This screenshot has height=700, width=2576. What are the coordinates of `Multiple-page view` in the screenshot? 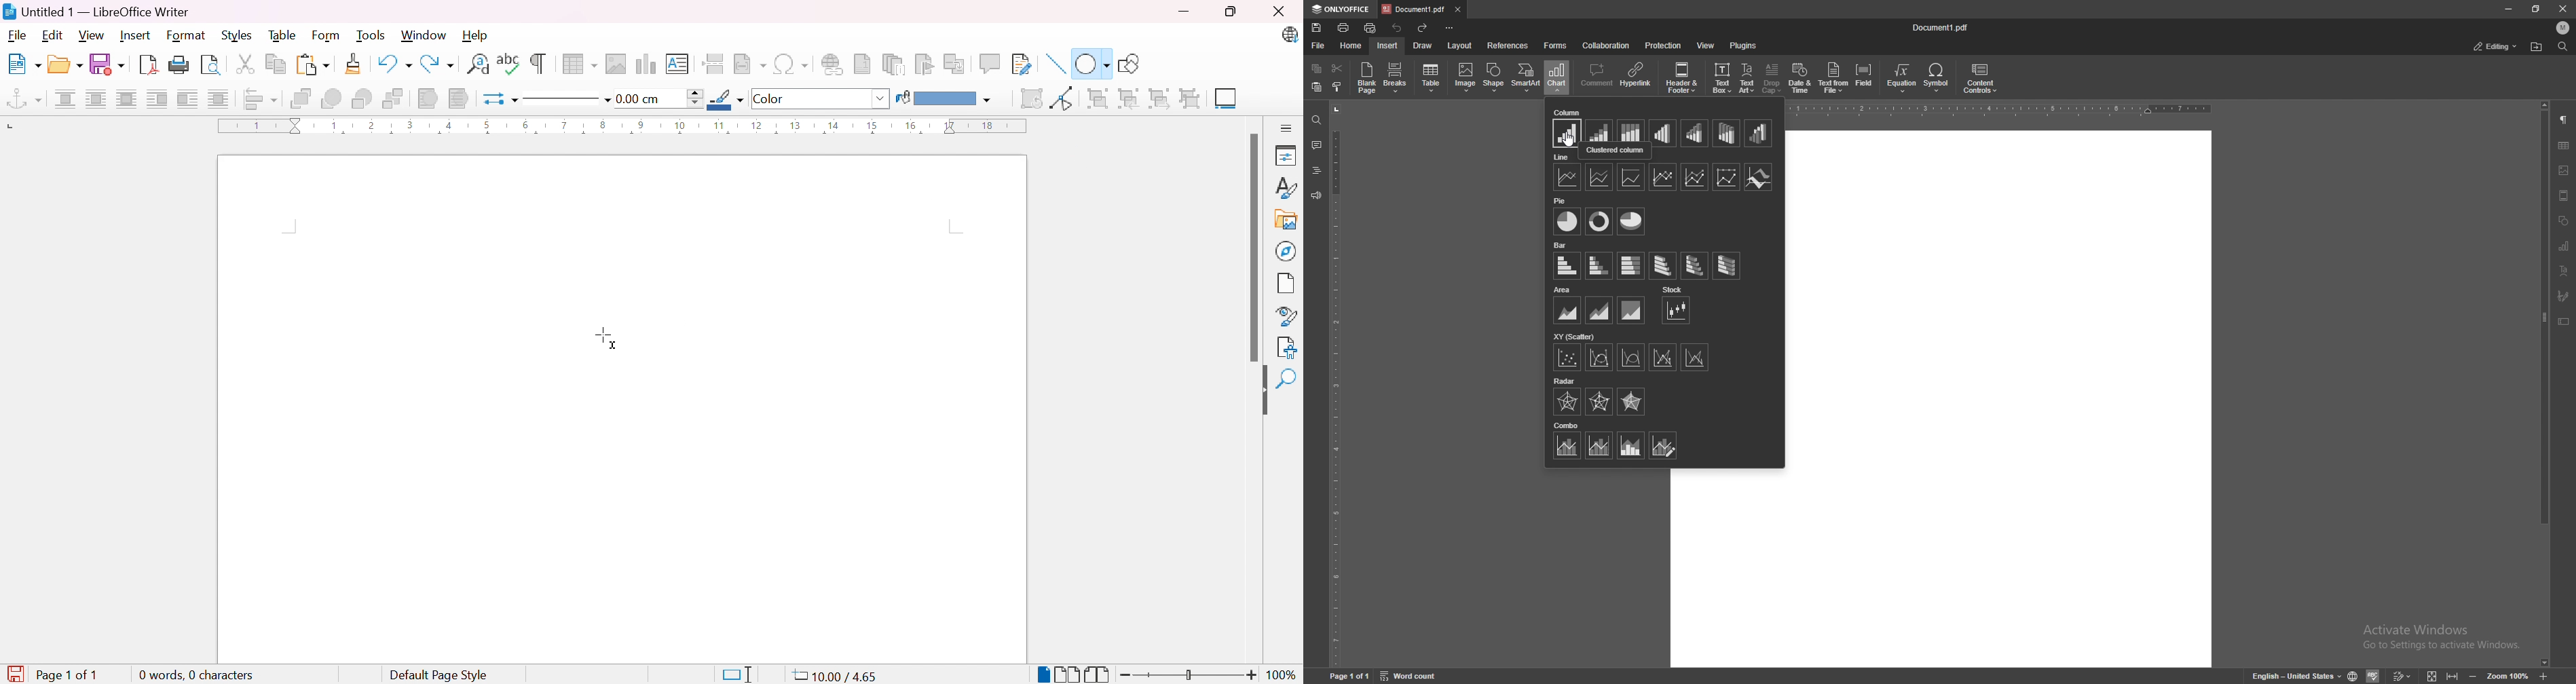 It's located at (1068, 674).